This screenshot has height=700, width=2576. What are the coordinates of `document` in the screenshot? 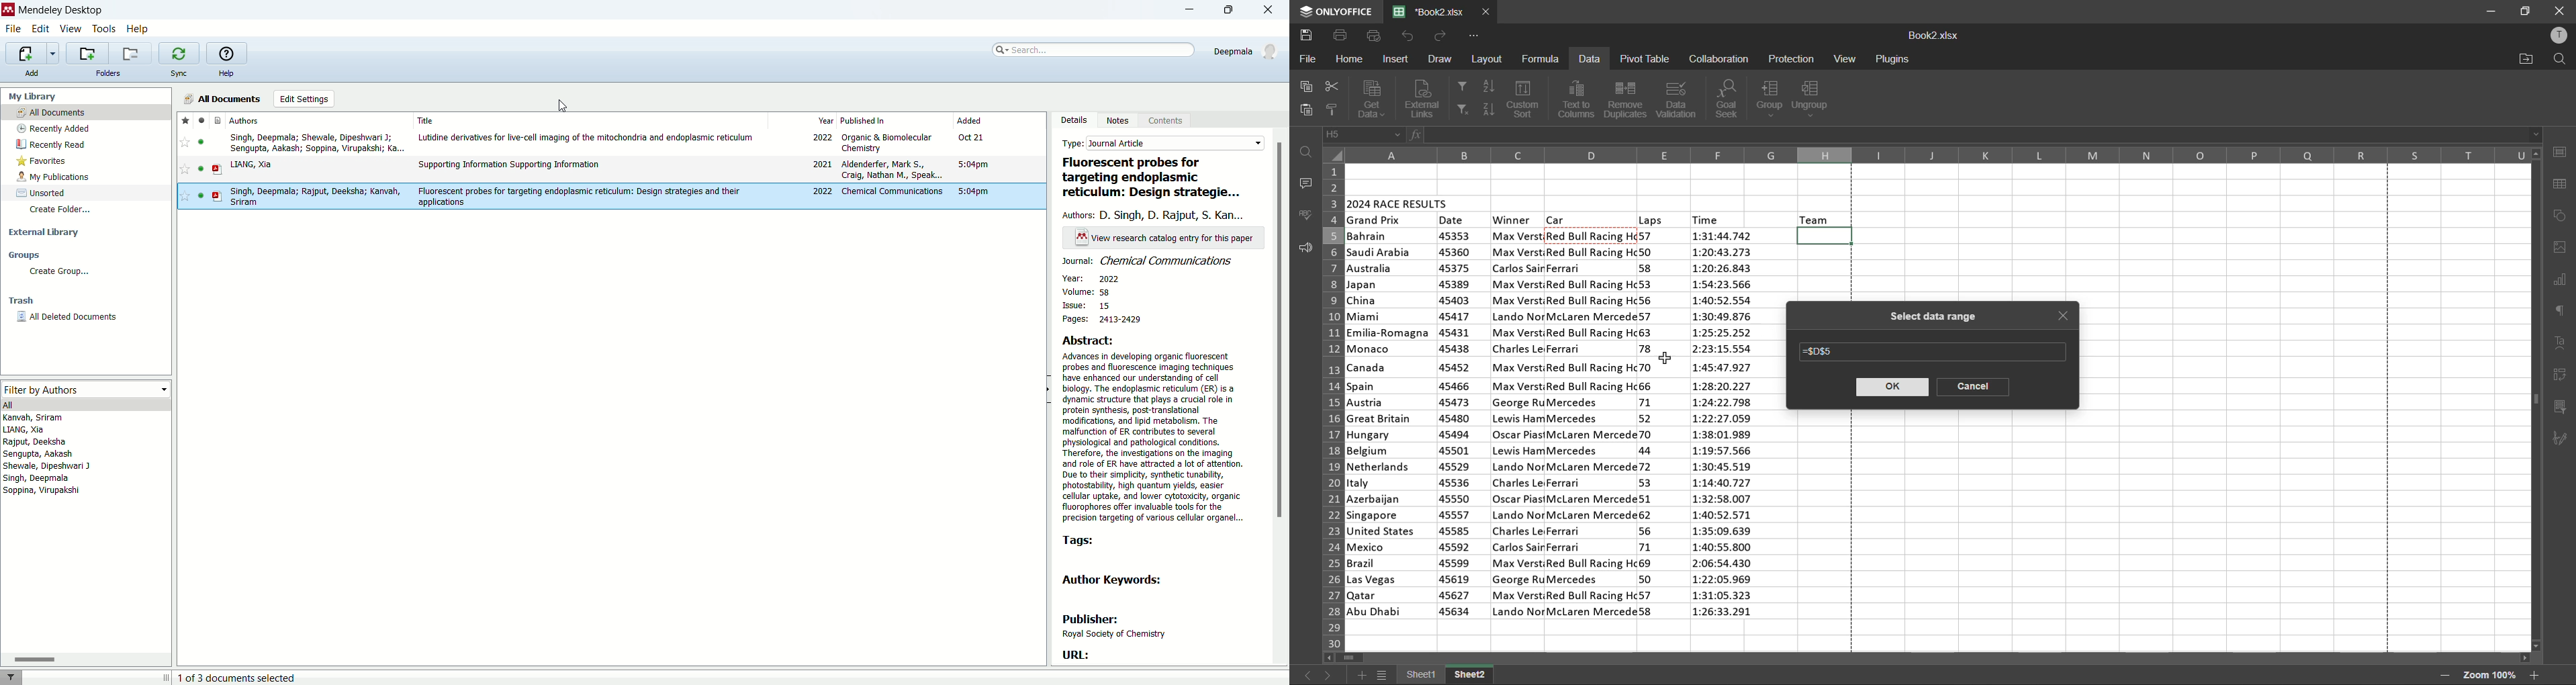 It's located at (220, 120).